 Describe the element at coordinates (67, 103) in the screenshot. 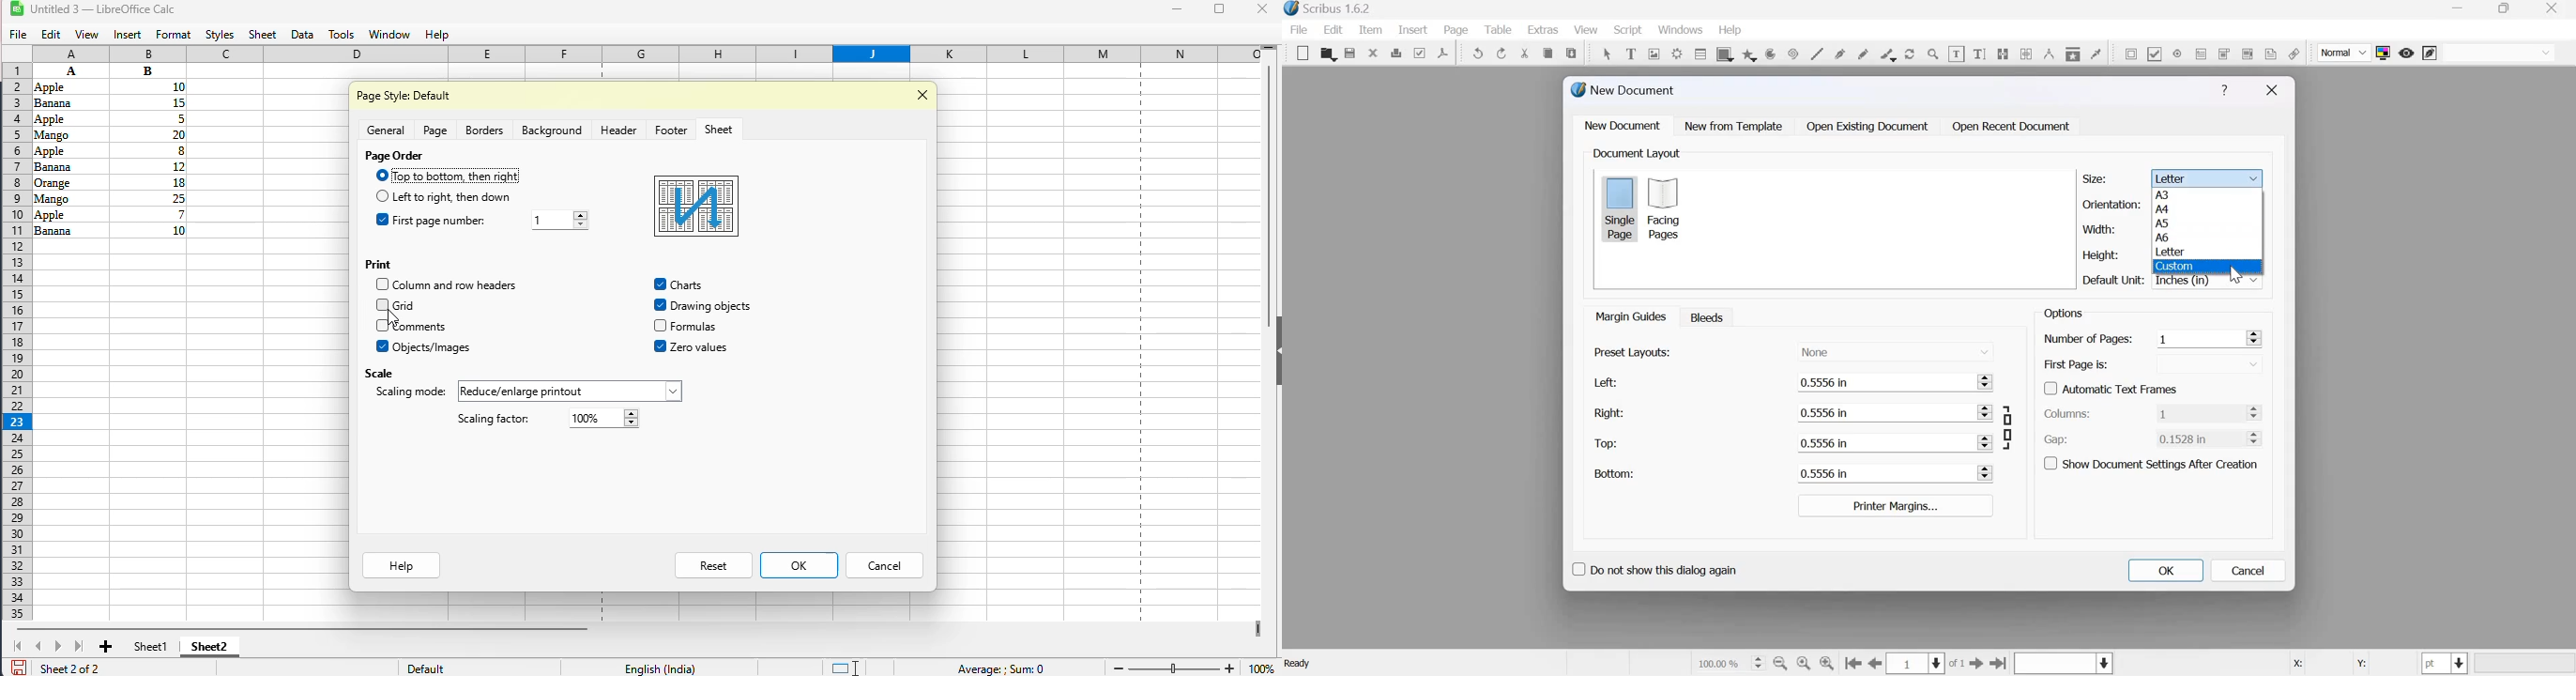

I see `` at that location.